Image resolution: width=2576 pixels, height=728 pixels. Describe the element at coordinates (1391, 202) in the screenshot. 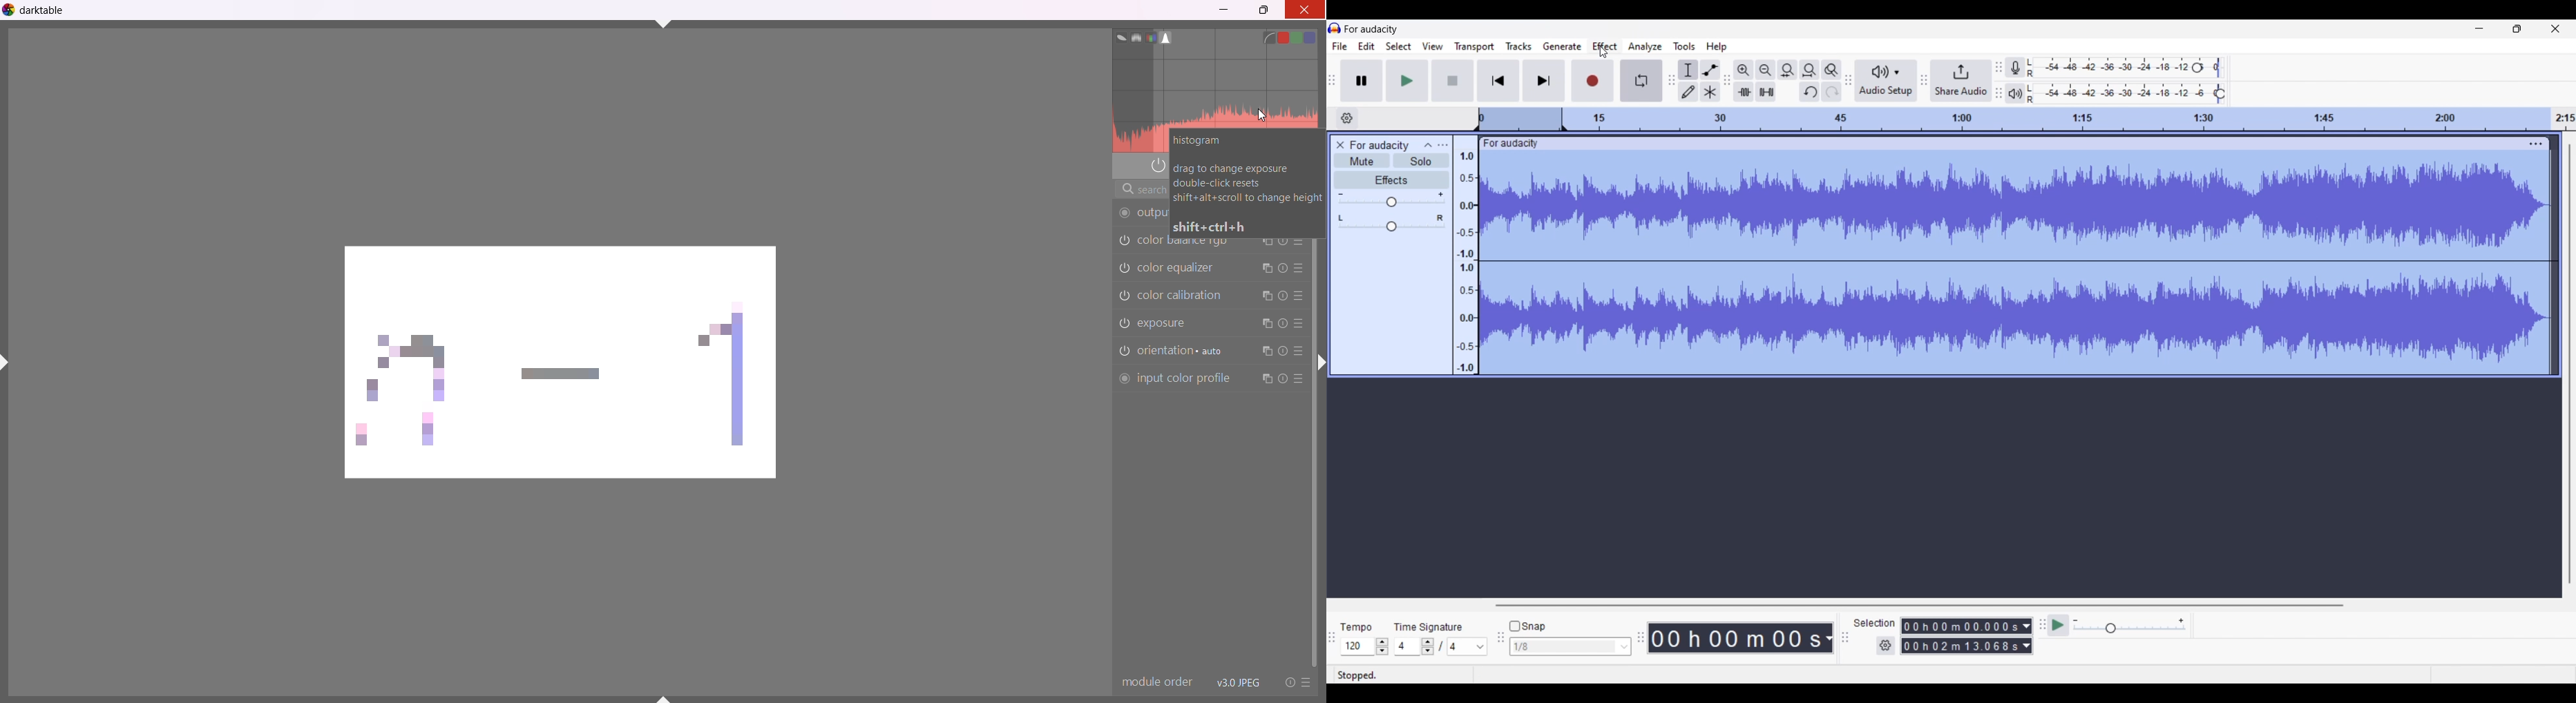

I see `Change gain` at that location.